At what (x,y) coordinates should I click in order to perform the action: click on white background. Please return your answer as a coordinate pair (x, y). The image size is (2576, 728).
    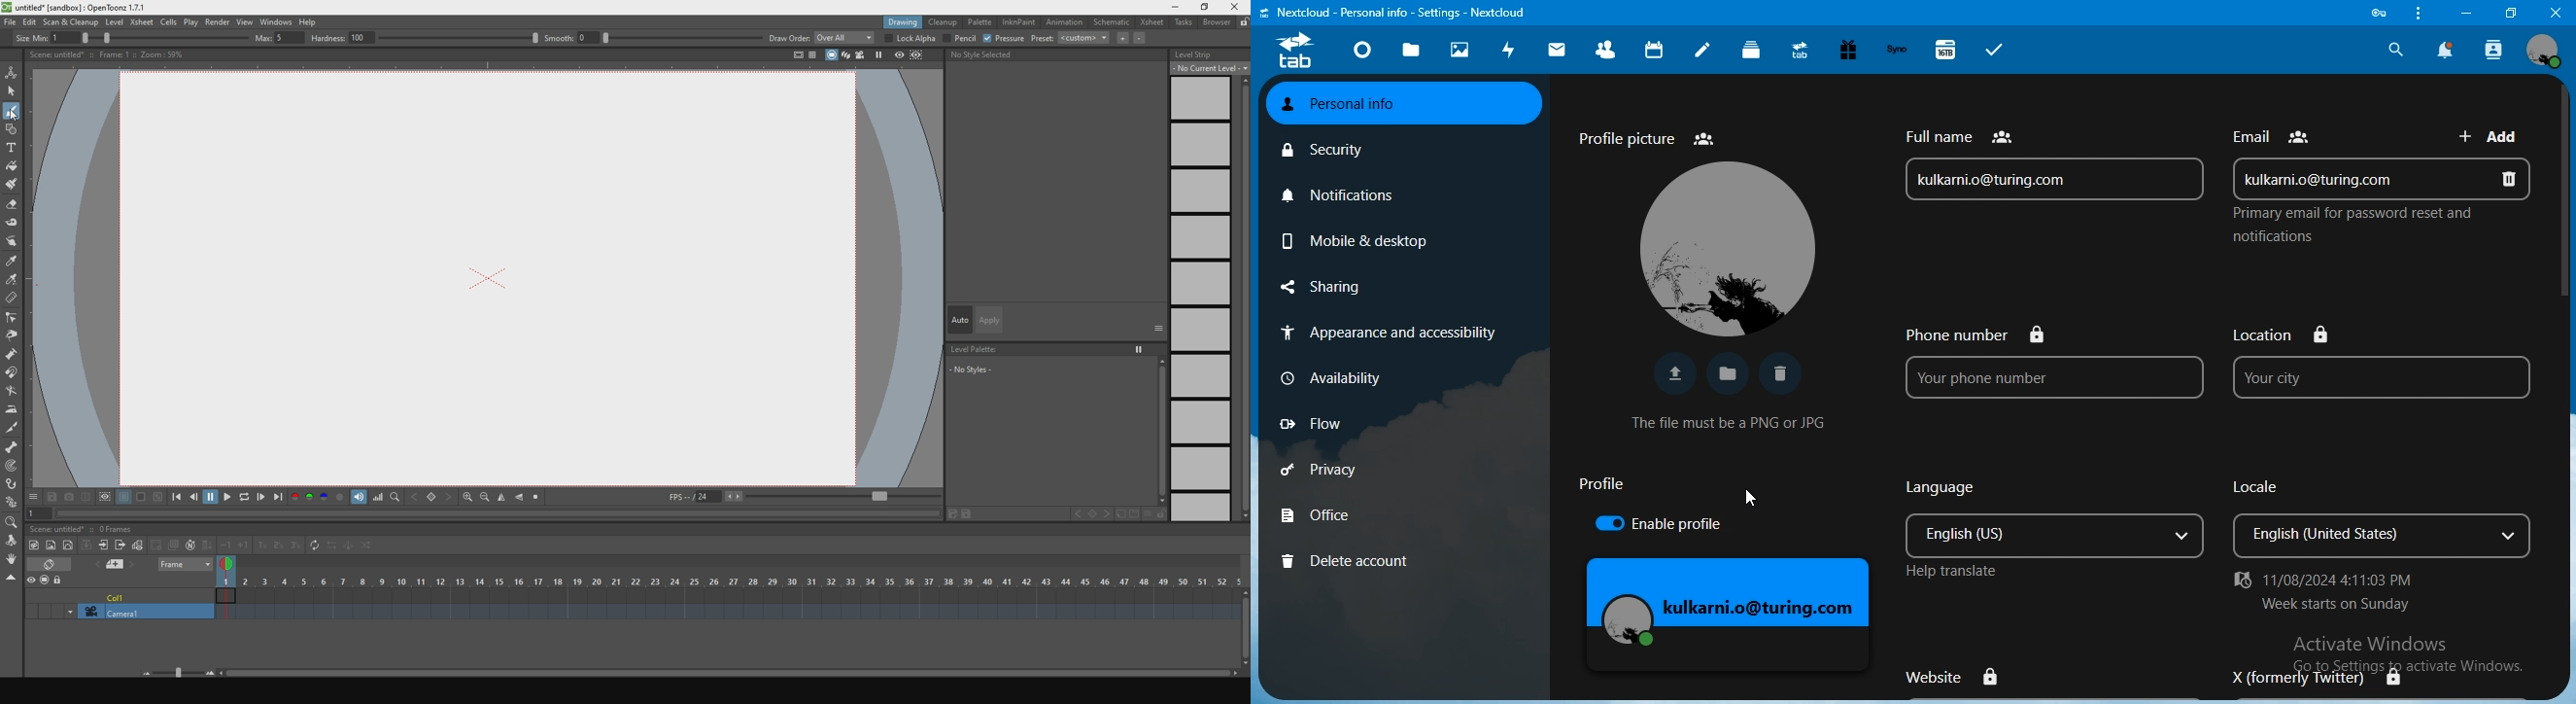
    Looking at the image, I should click on (124, 499).